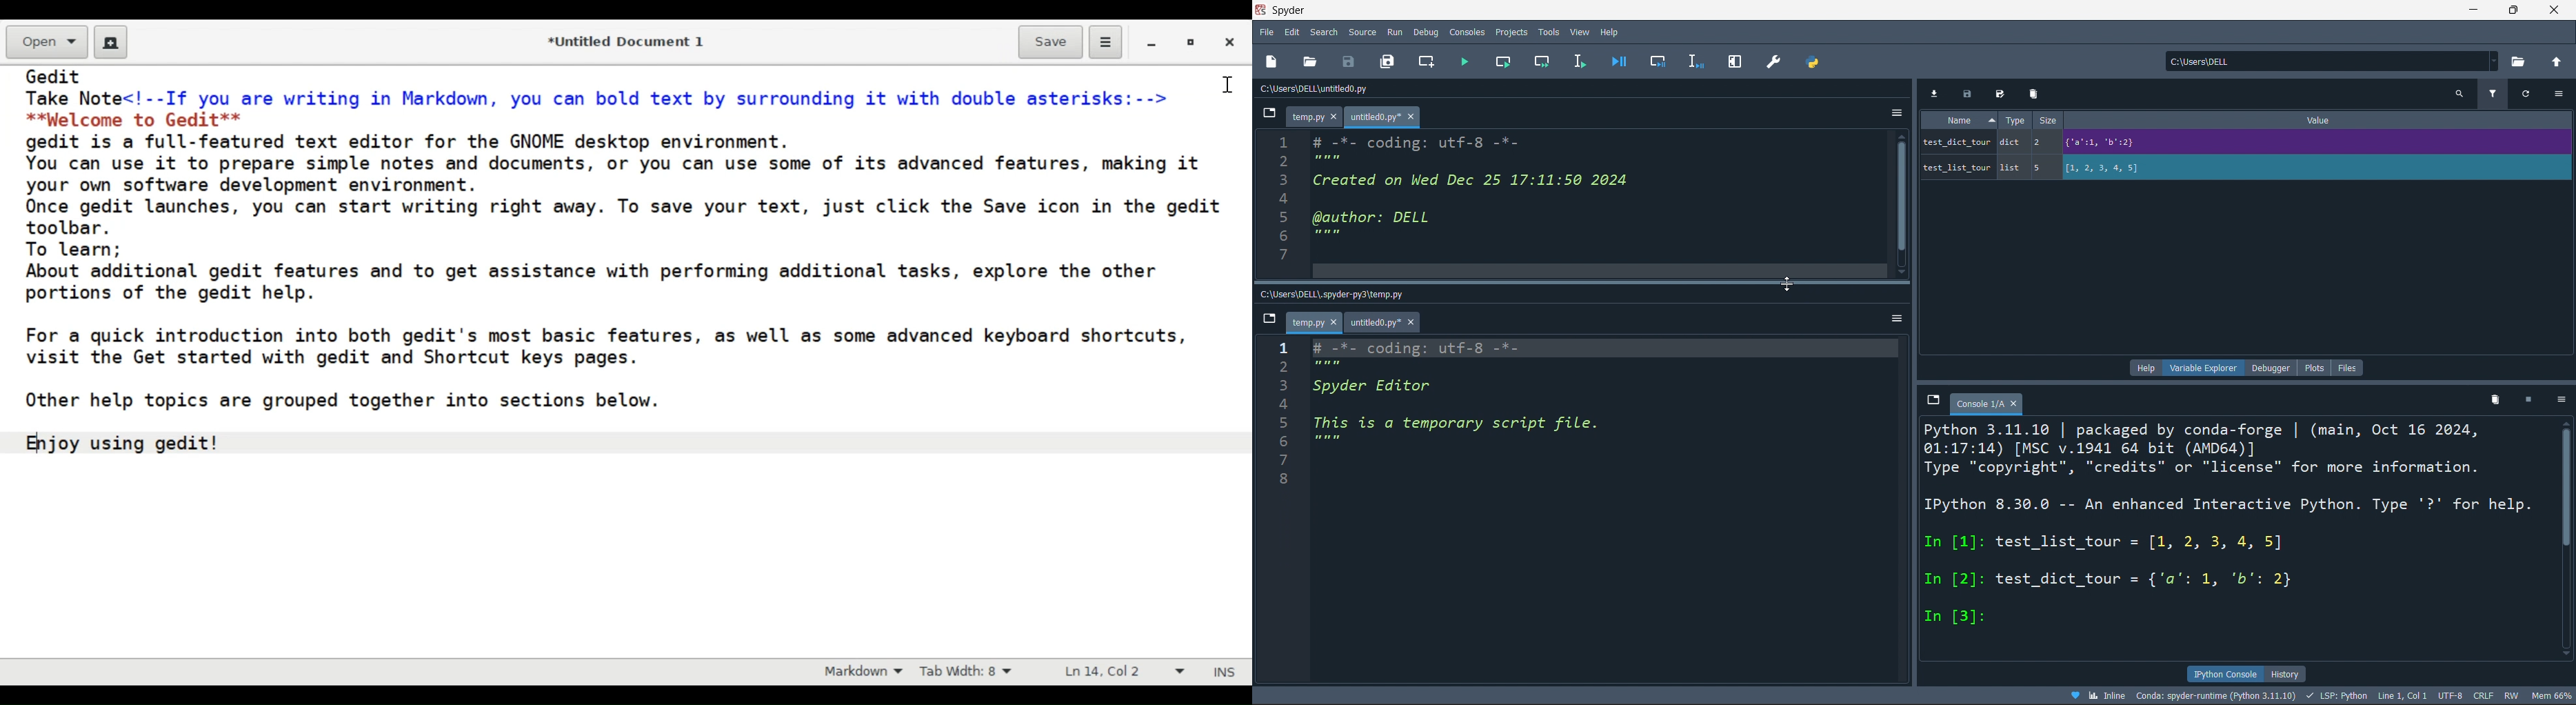  Describe the element at coordinates (1345, 292) in the screenshot. I see `C:\Users\DELL\.spyder-py3\temp.py` at that location.